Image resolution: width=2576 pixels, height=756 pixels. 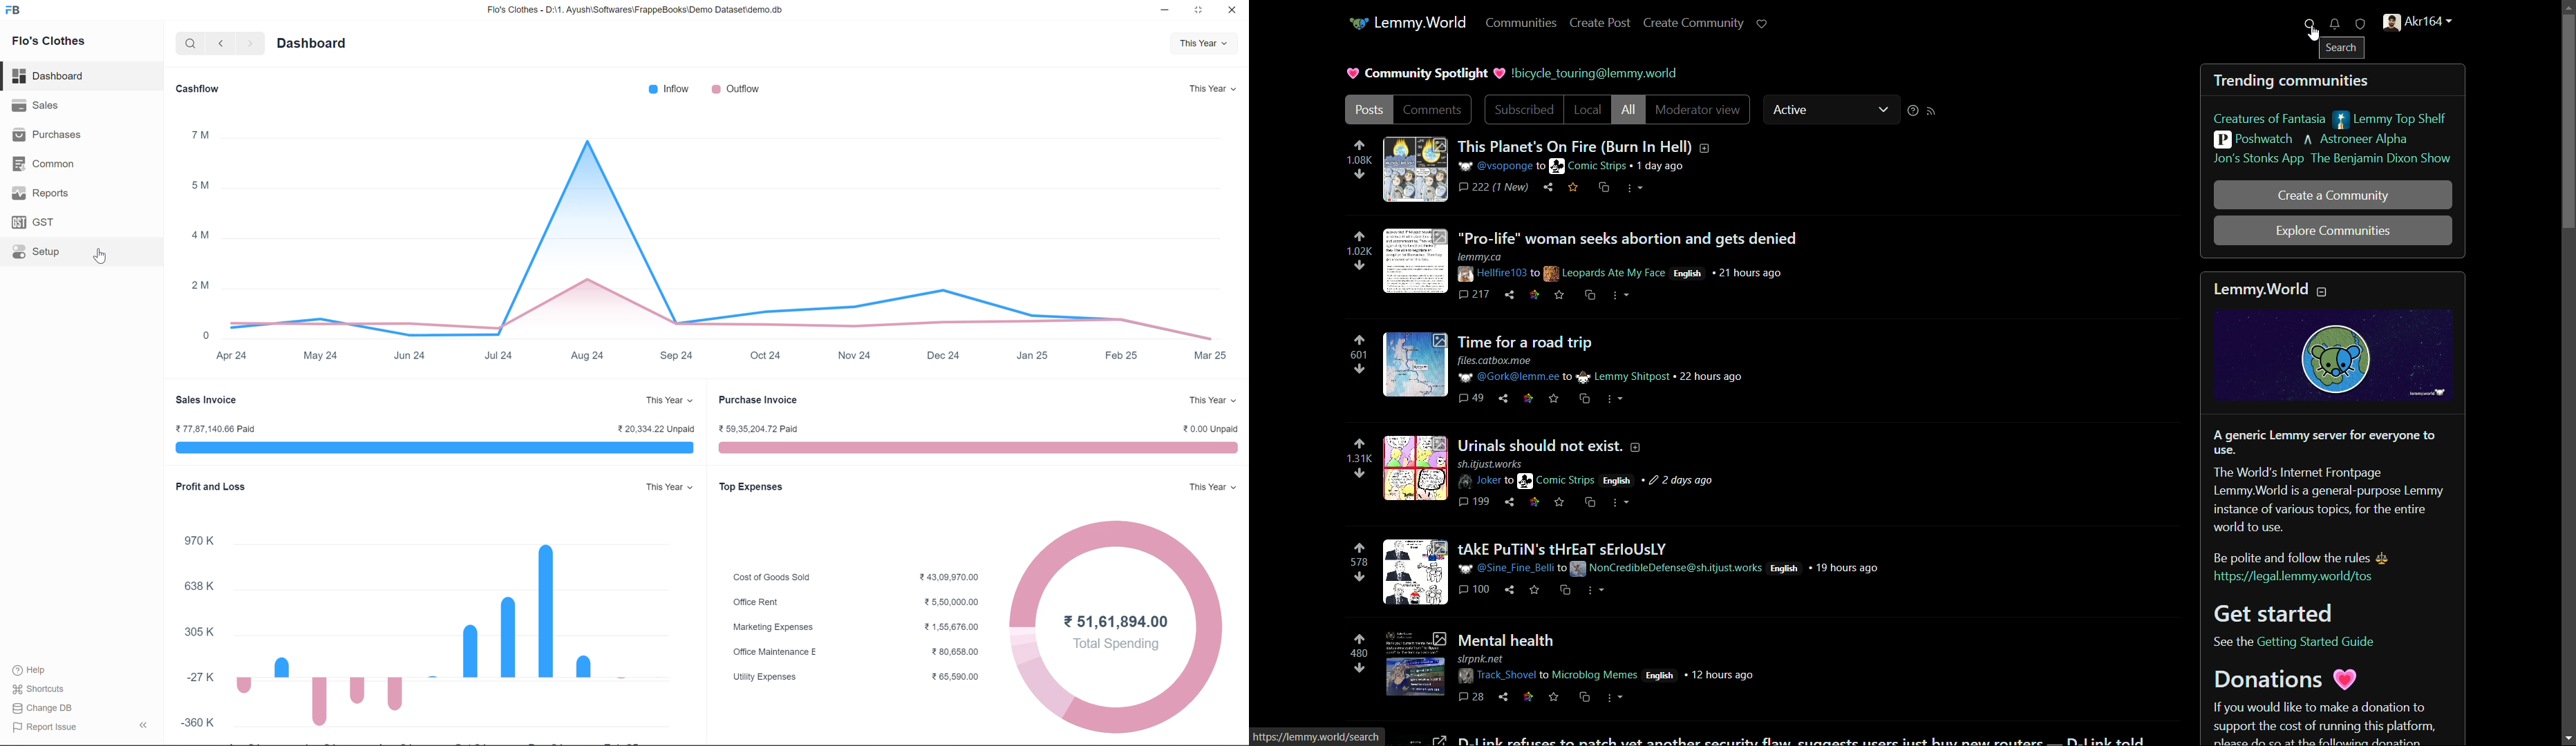 I want to click on astroneer alpha, so click(x=2360, y=141).